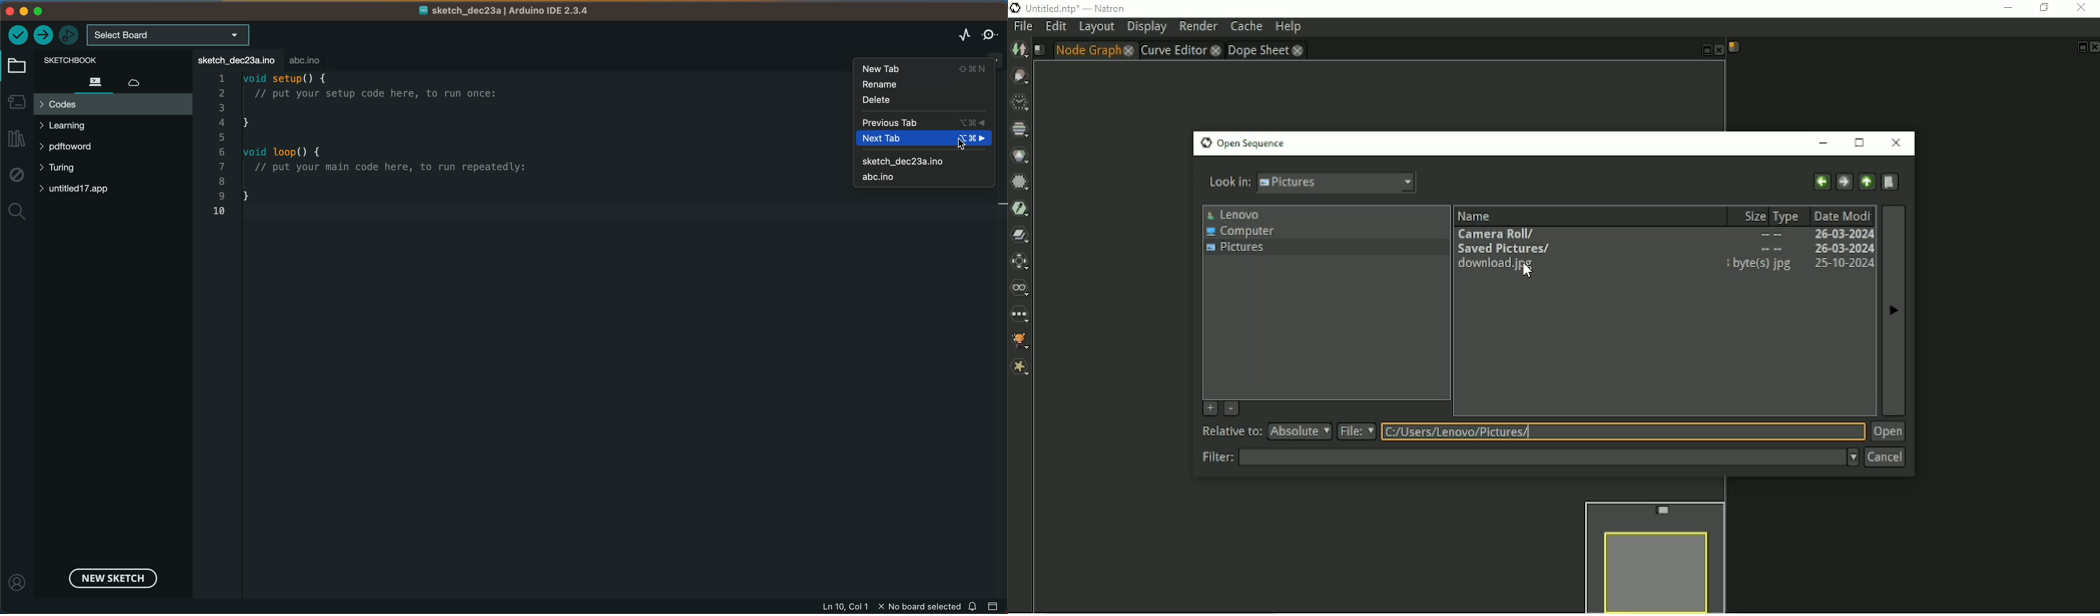  I want to click on file information, so click(889, 605).